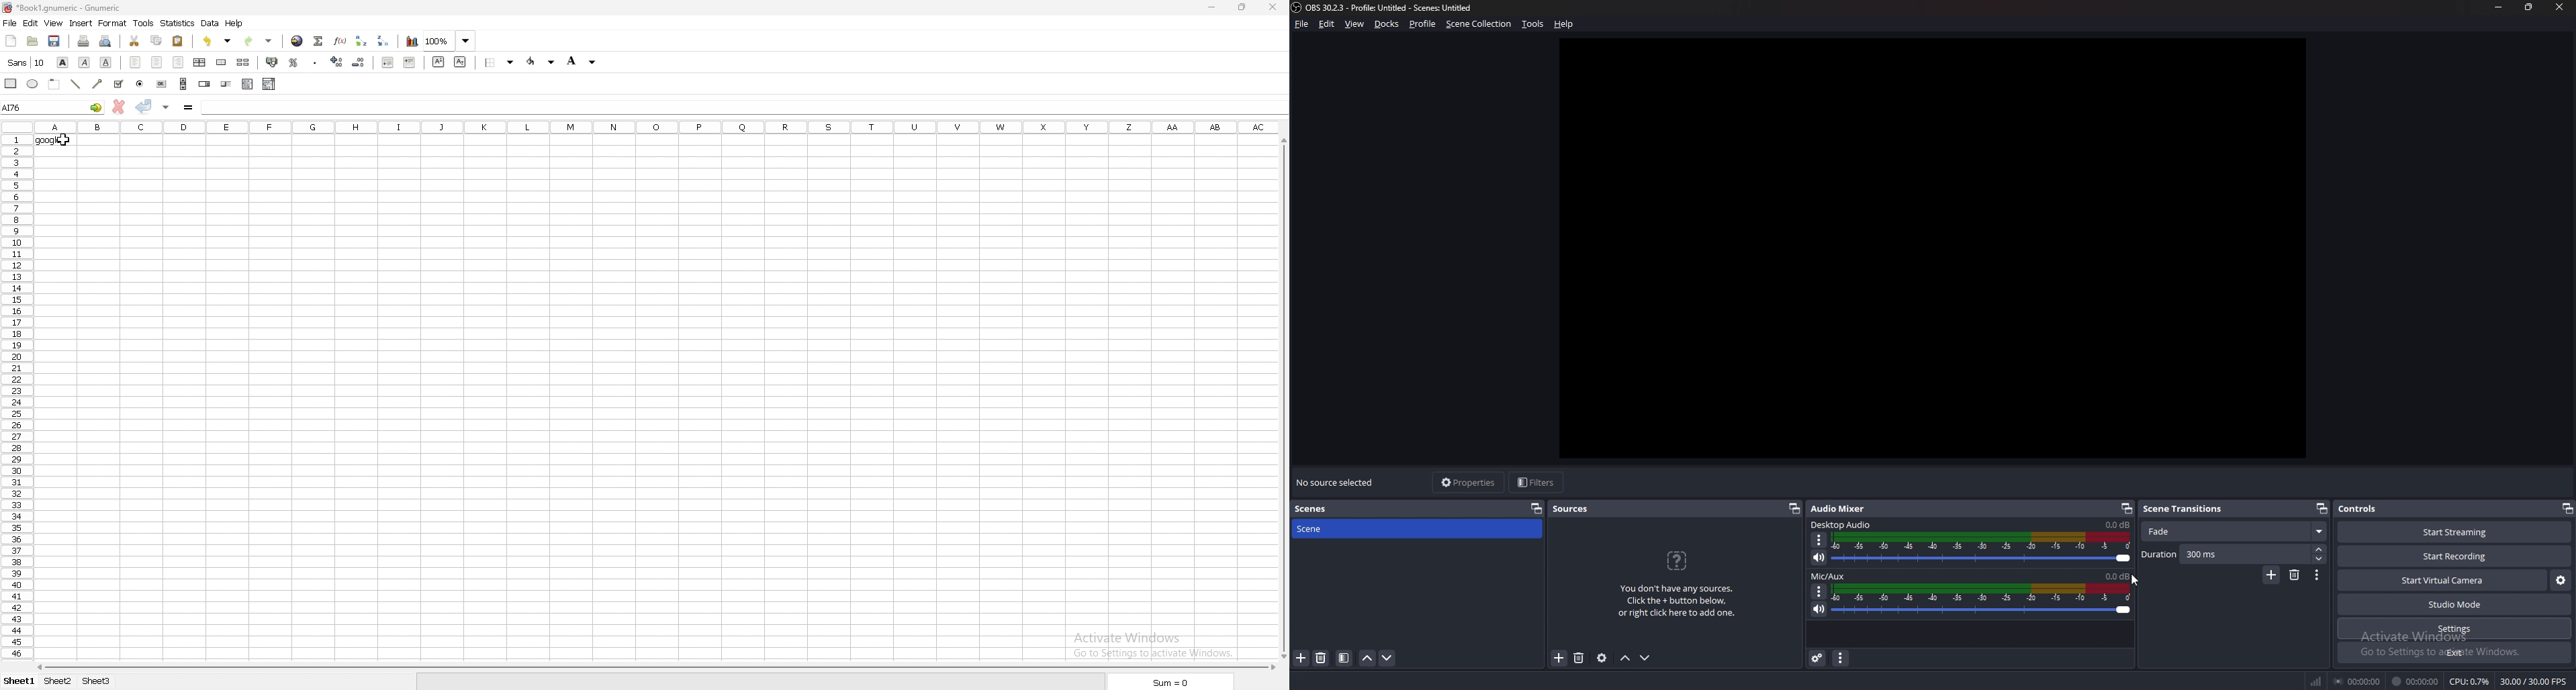 The width and height of the screenshot is (2576, 700). What do you see at coordinates (1387, 24) in the screenshot?
I see `docks` at bounding box center [1387, 24].